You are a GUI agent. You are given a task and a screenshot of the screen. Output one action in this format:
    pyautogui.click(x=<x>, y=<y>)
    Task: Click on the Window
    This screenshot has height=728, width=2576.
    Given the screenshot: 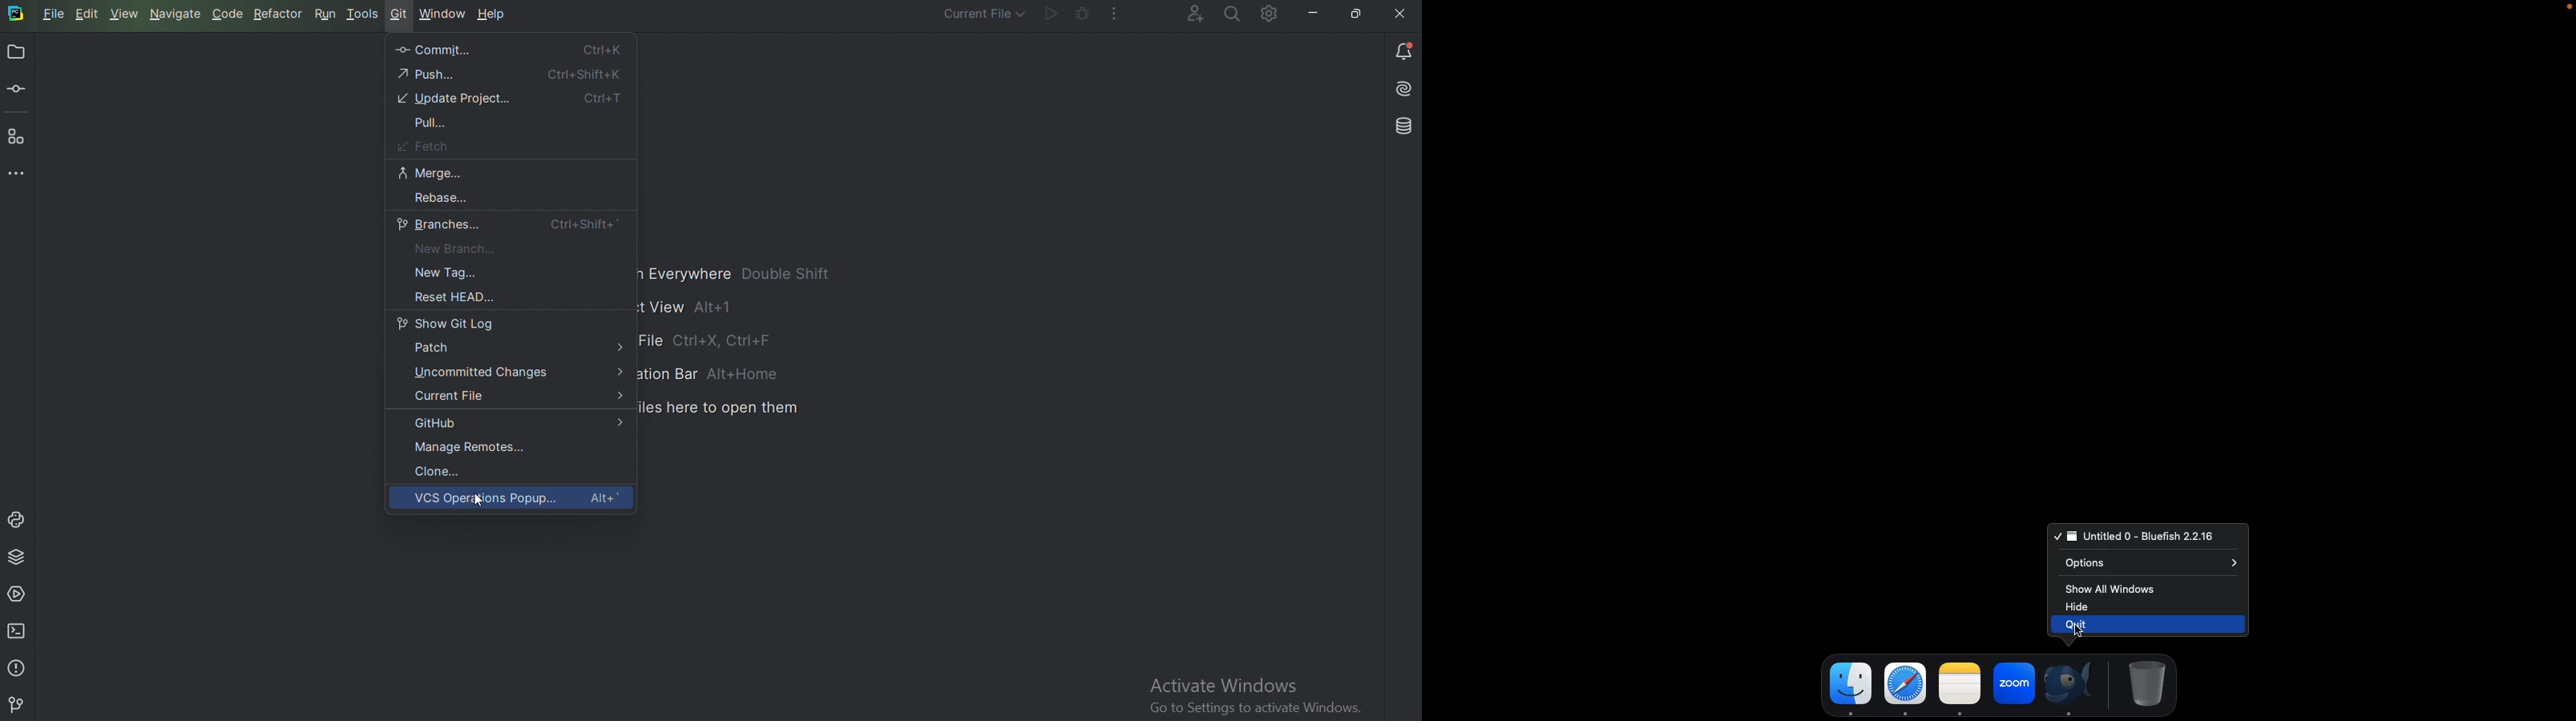 What is the action you would take?
    pyautogui.click(x=444, y=14)
    